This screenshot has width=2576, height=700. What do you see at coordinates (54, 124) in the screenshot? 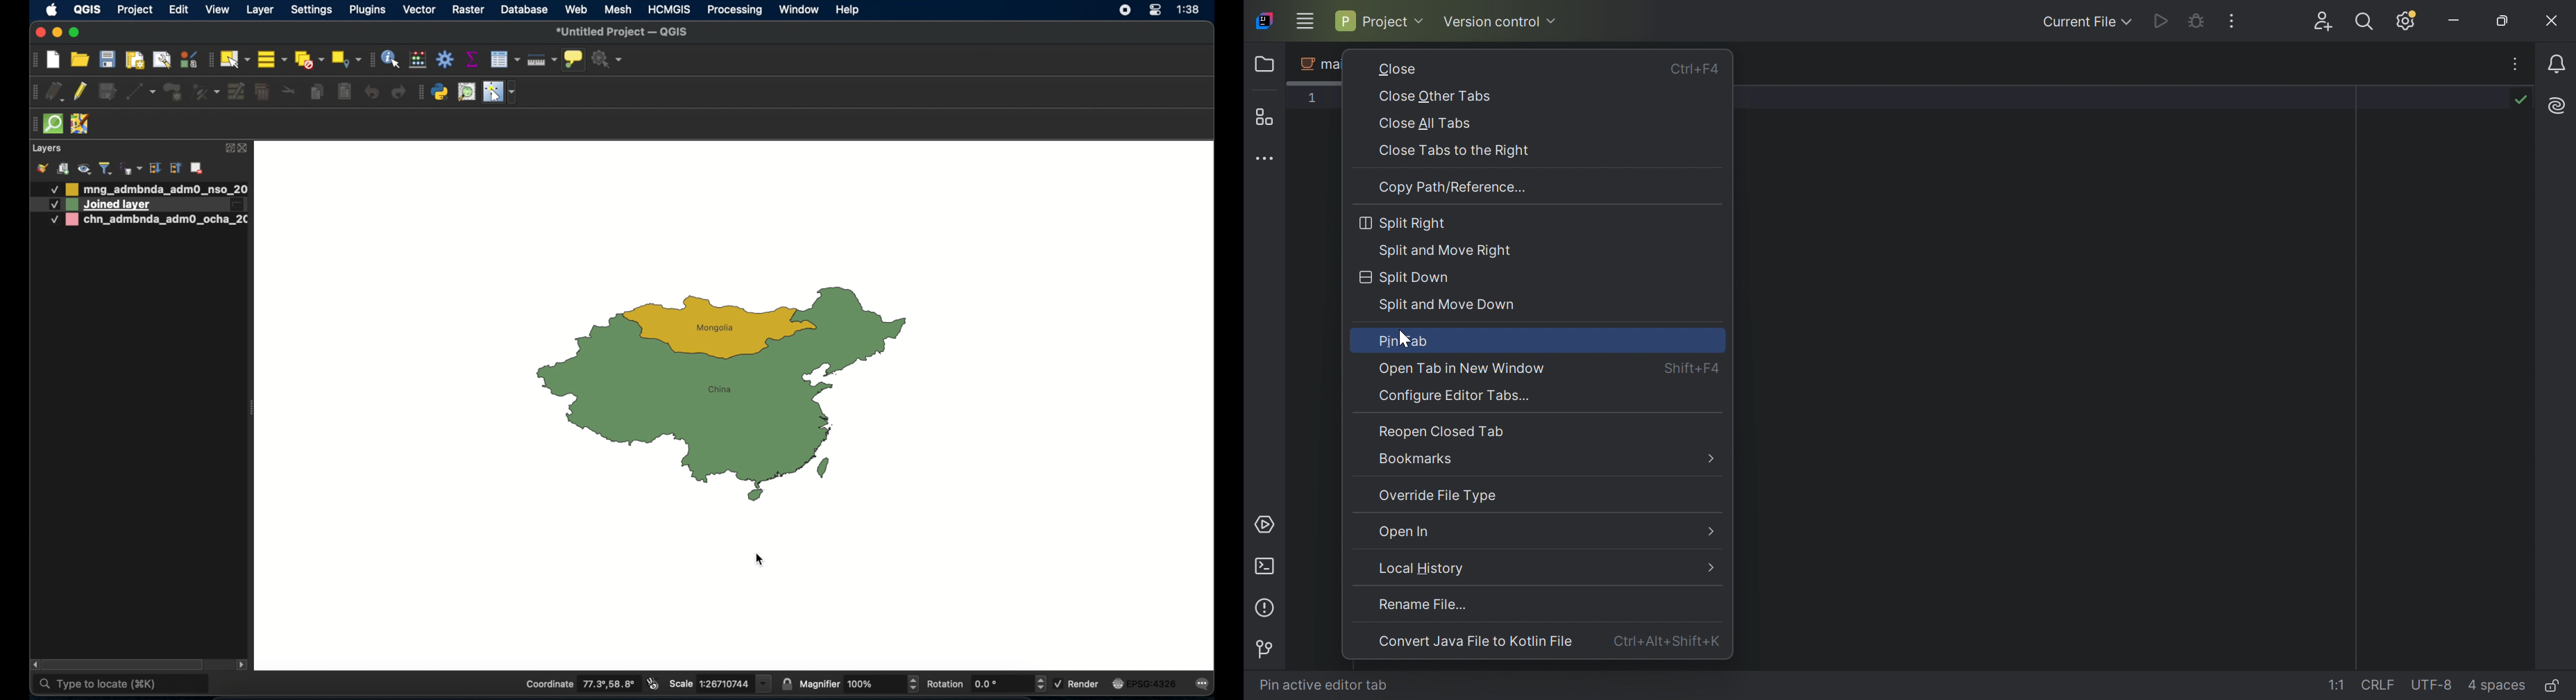
I see `quick osm` at bounding box center [54, 124].